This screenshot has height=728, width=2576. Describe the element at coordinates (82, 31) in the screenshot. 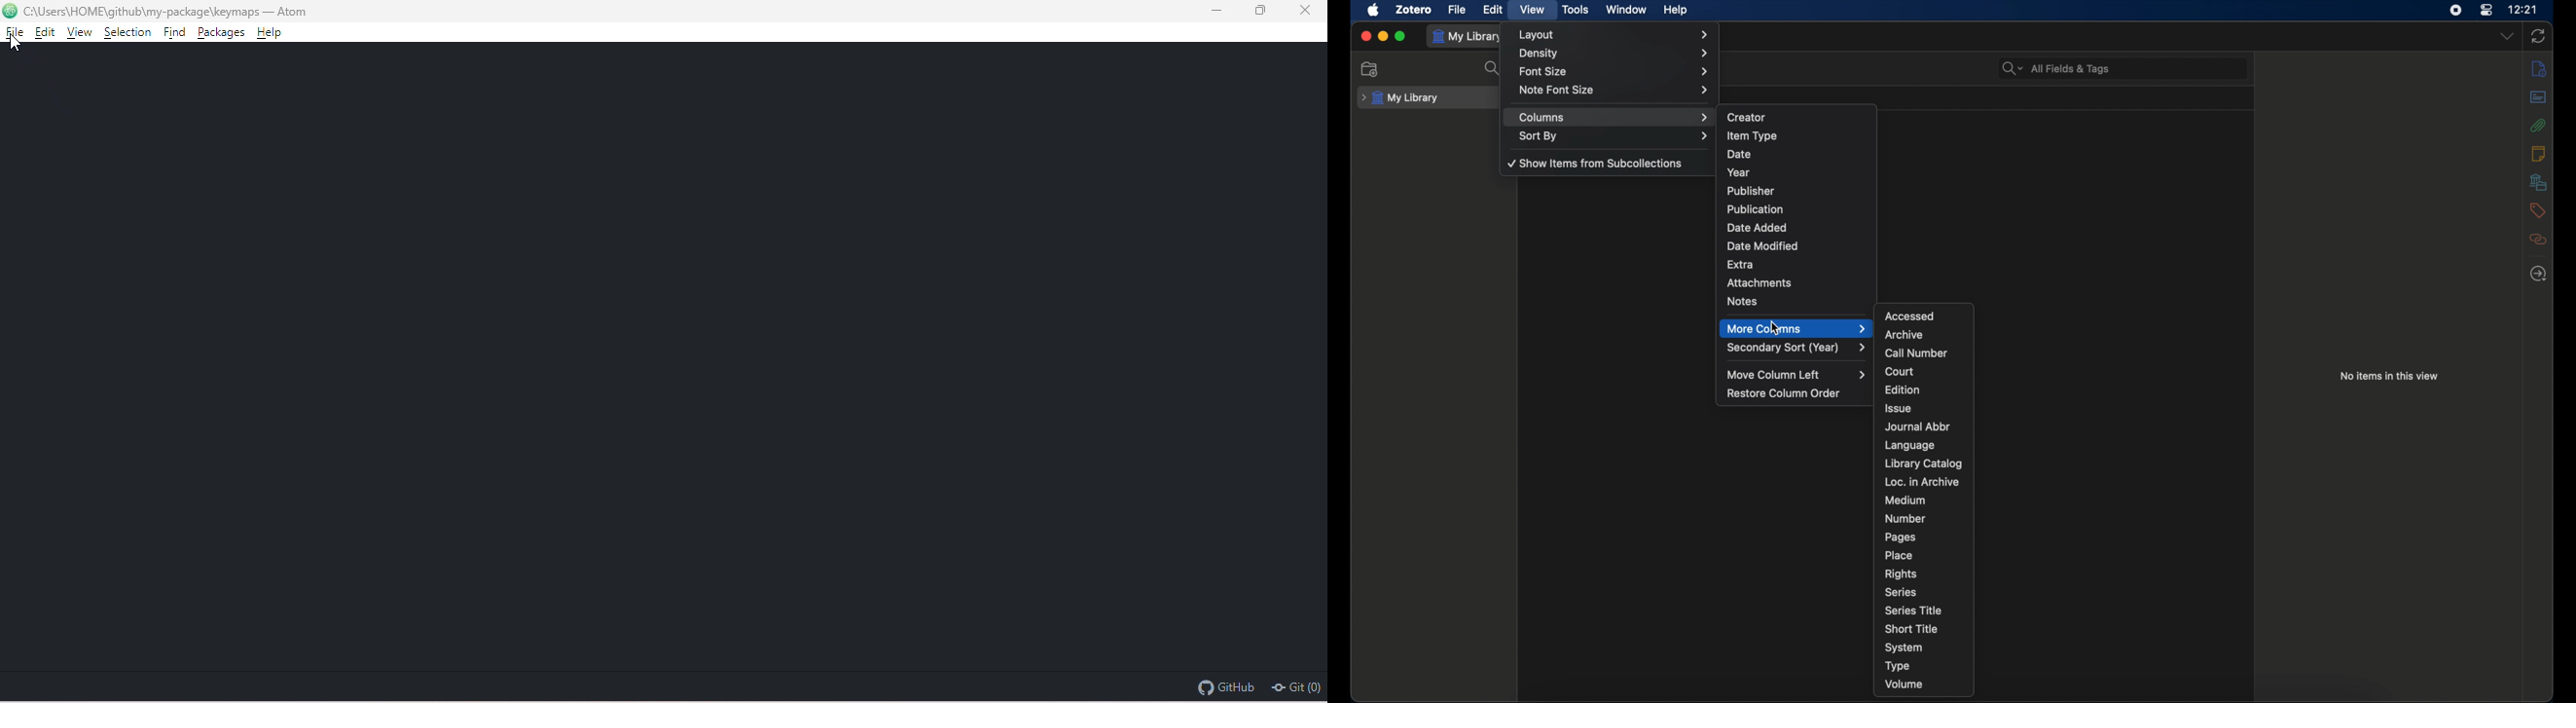

I see `view` at that location.